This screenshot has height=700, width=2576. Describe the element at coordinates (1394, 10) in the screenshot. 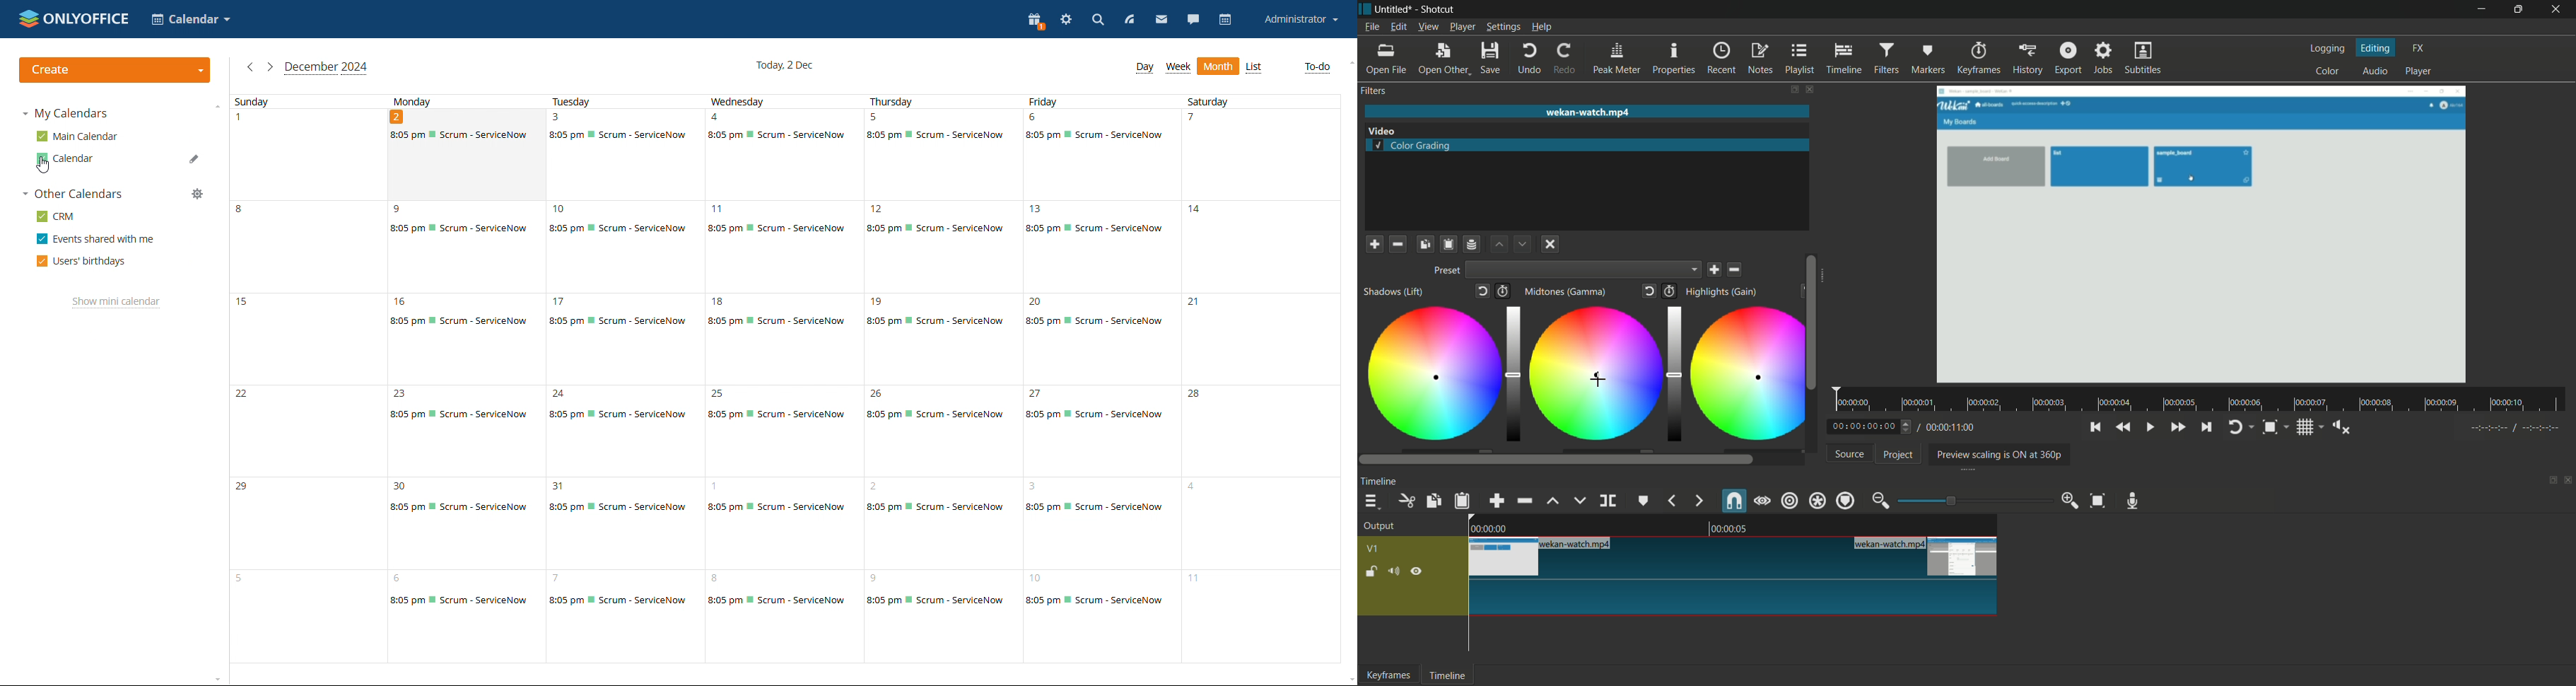

I see `project name` at that location.